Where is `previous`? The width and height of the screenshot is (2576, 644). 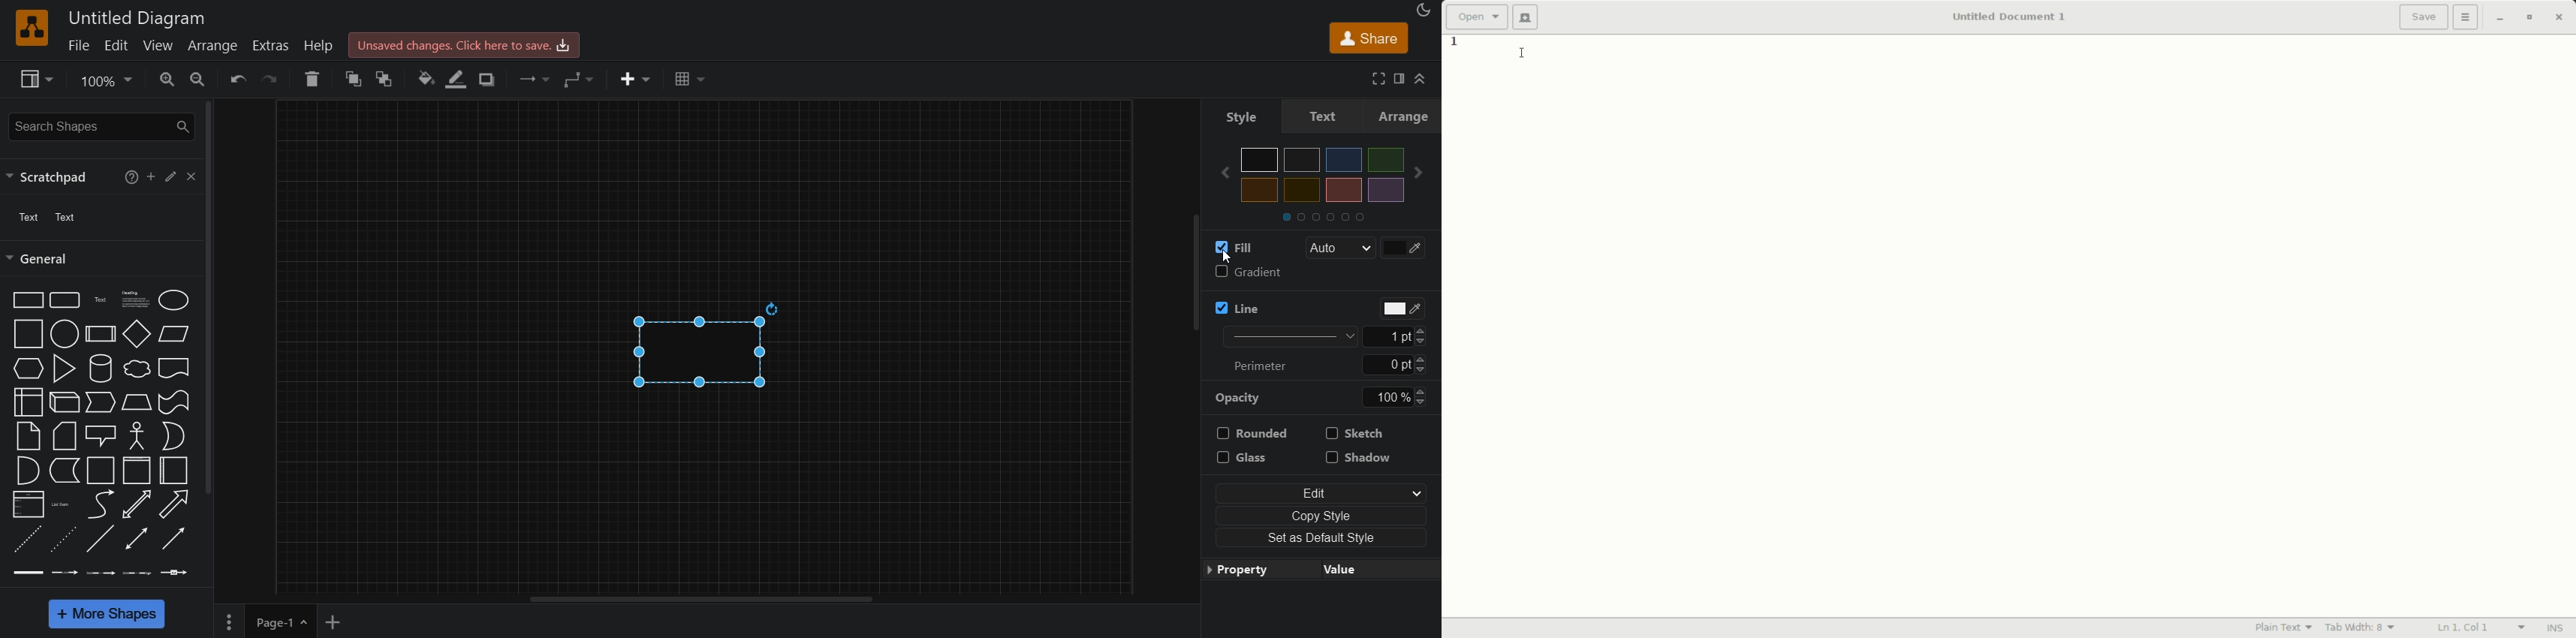
previous is located at coordinates (1225, 172).